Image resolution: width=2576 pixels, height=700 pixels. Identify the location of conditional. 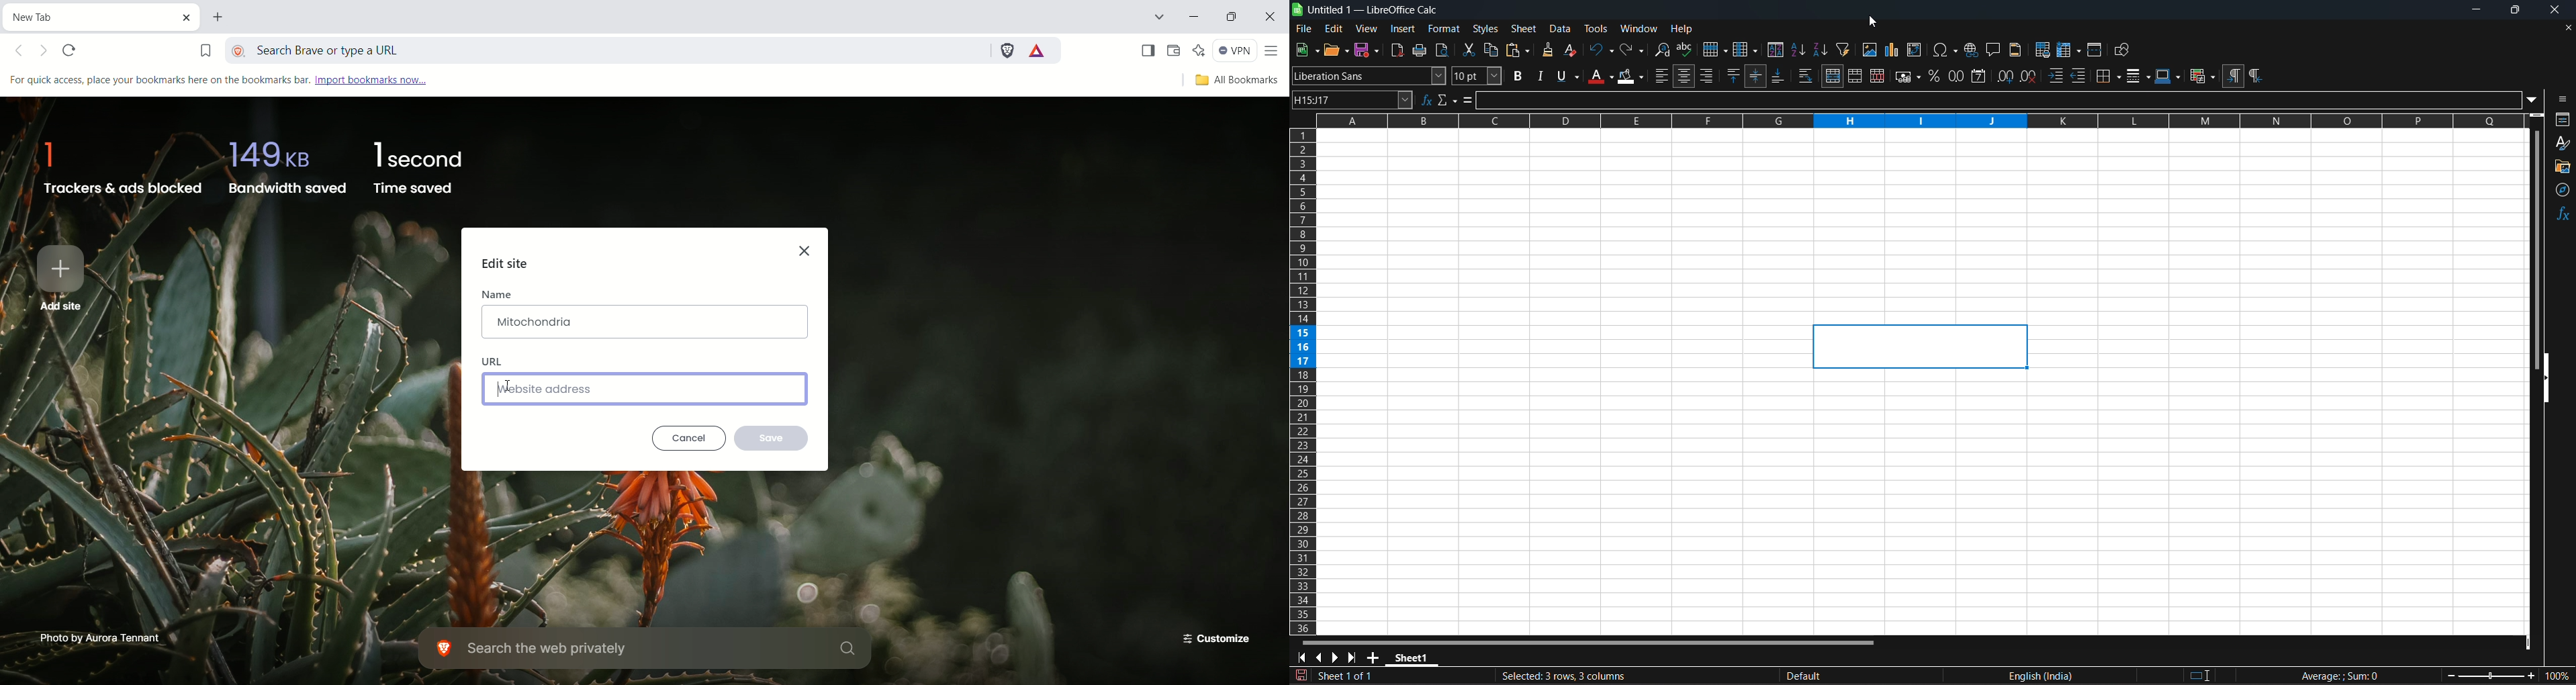
(2201, 75).